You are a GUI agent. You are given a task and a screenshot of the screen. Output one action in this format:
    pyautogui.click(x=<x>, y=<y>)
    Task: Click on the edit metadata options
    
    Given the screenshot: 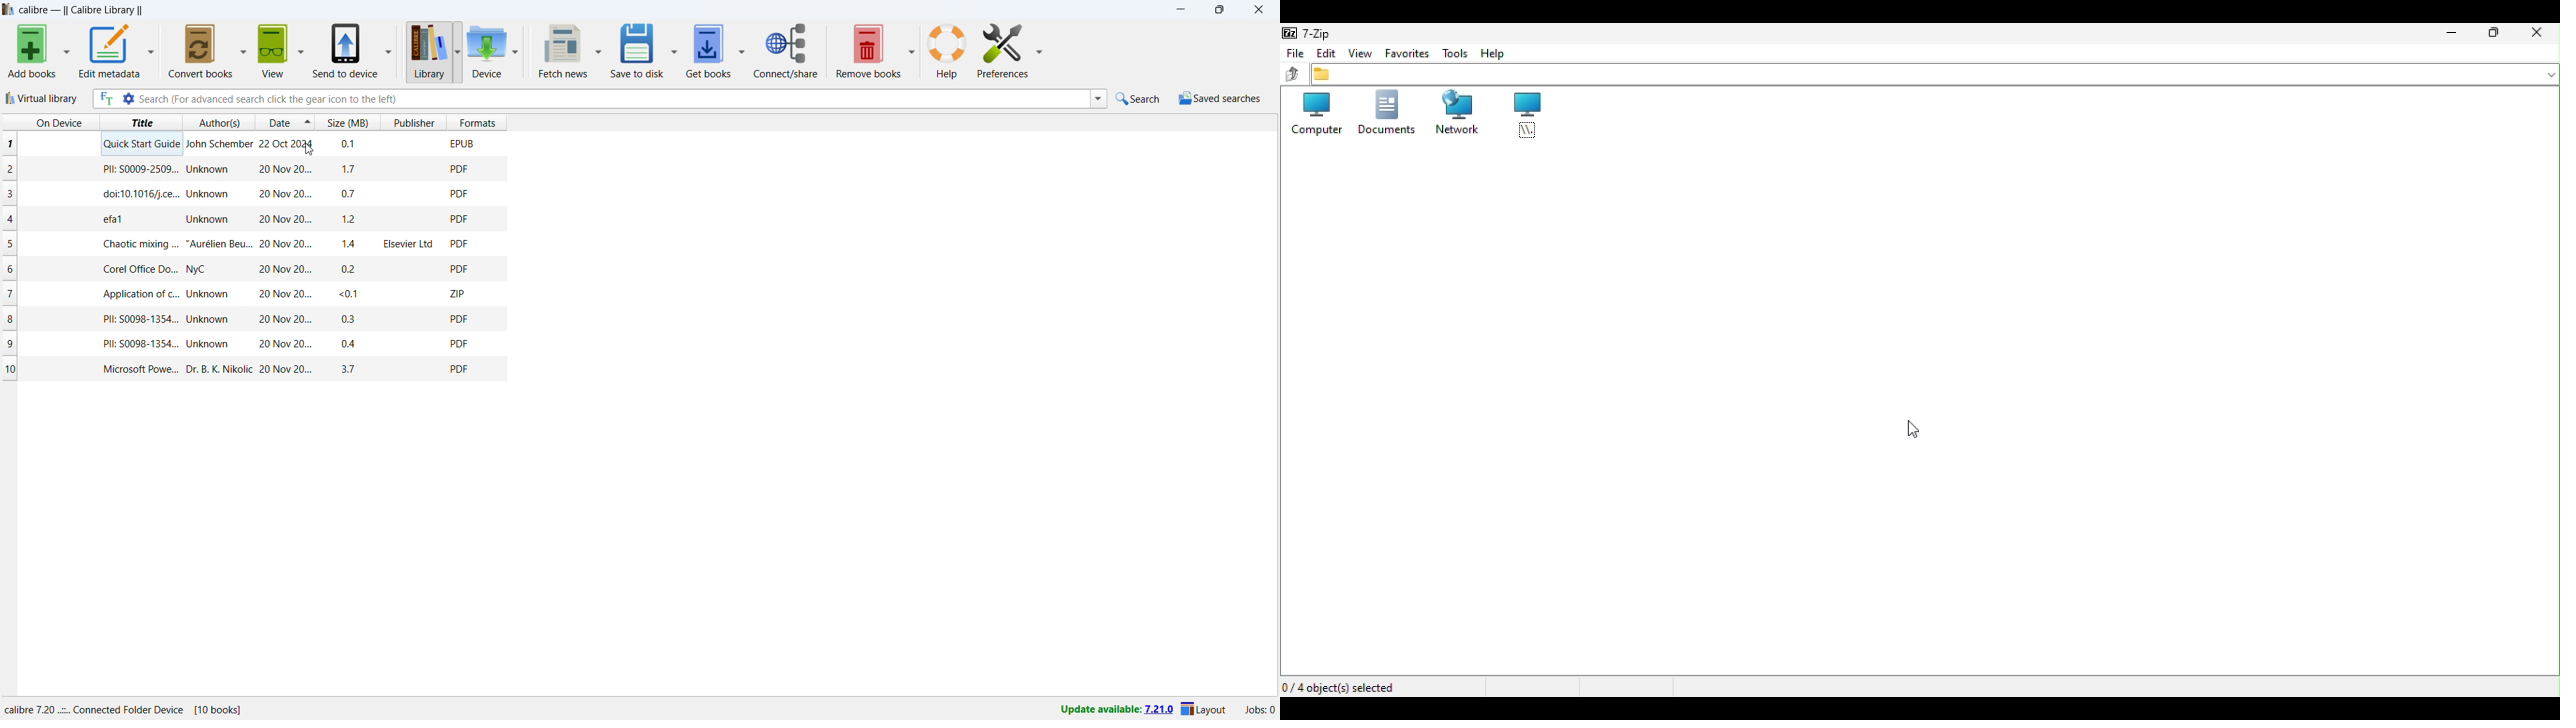 What is the action you would take?
    pyautogui.click(x=111, y=51)
    